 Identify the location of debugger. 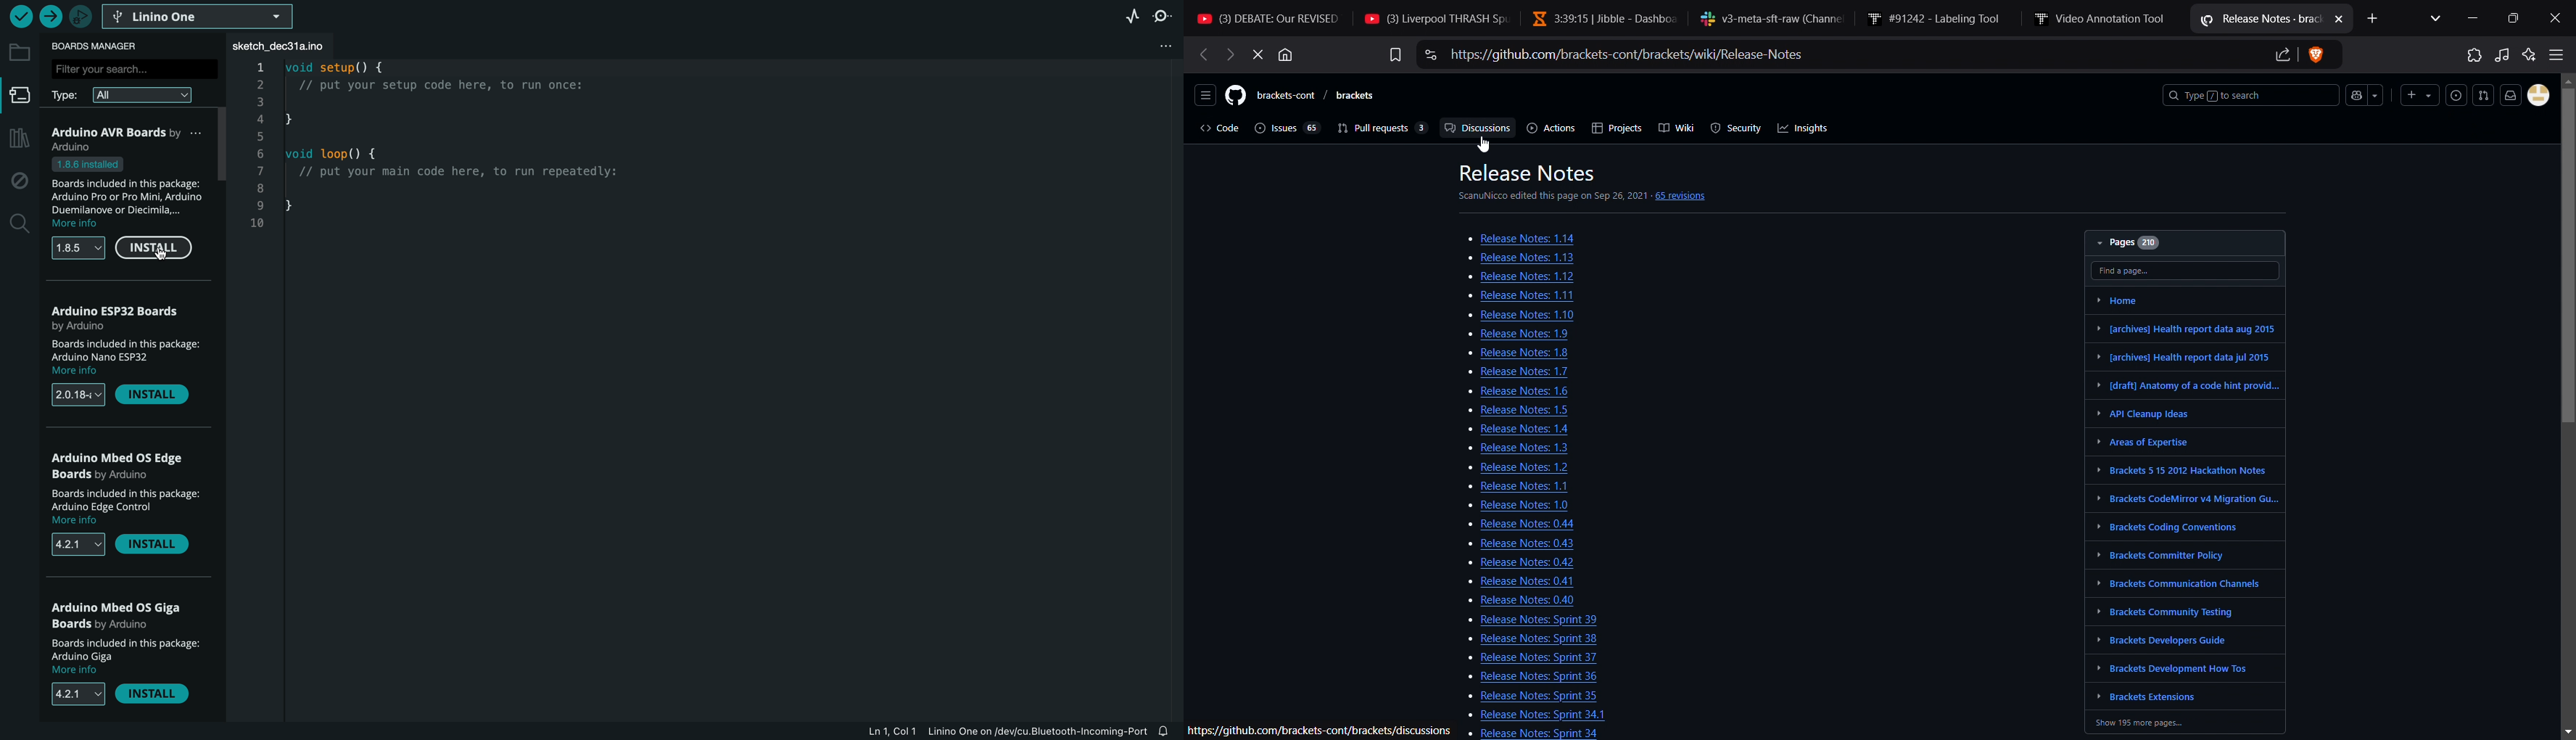
(80, 16).